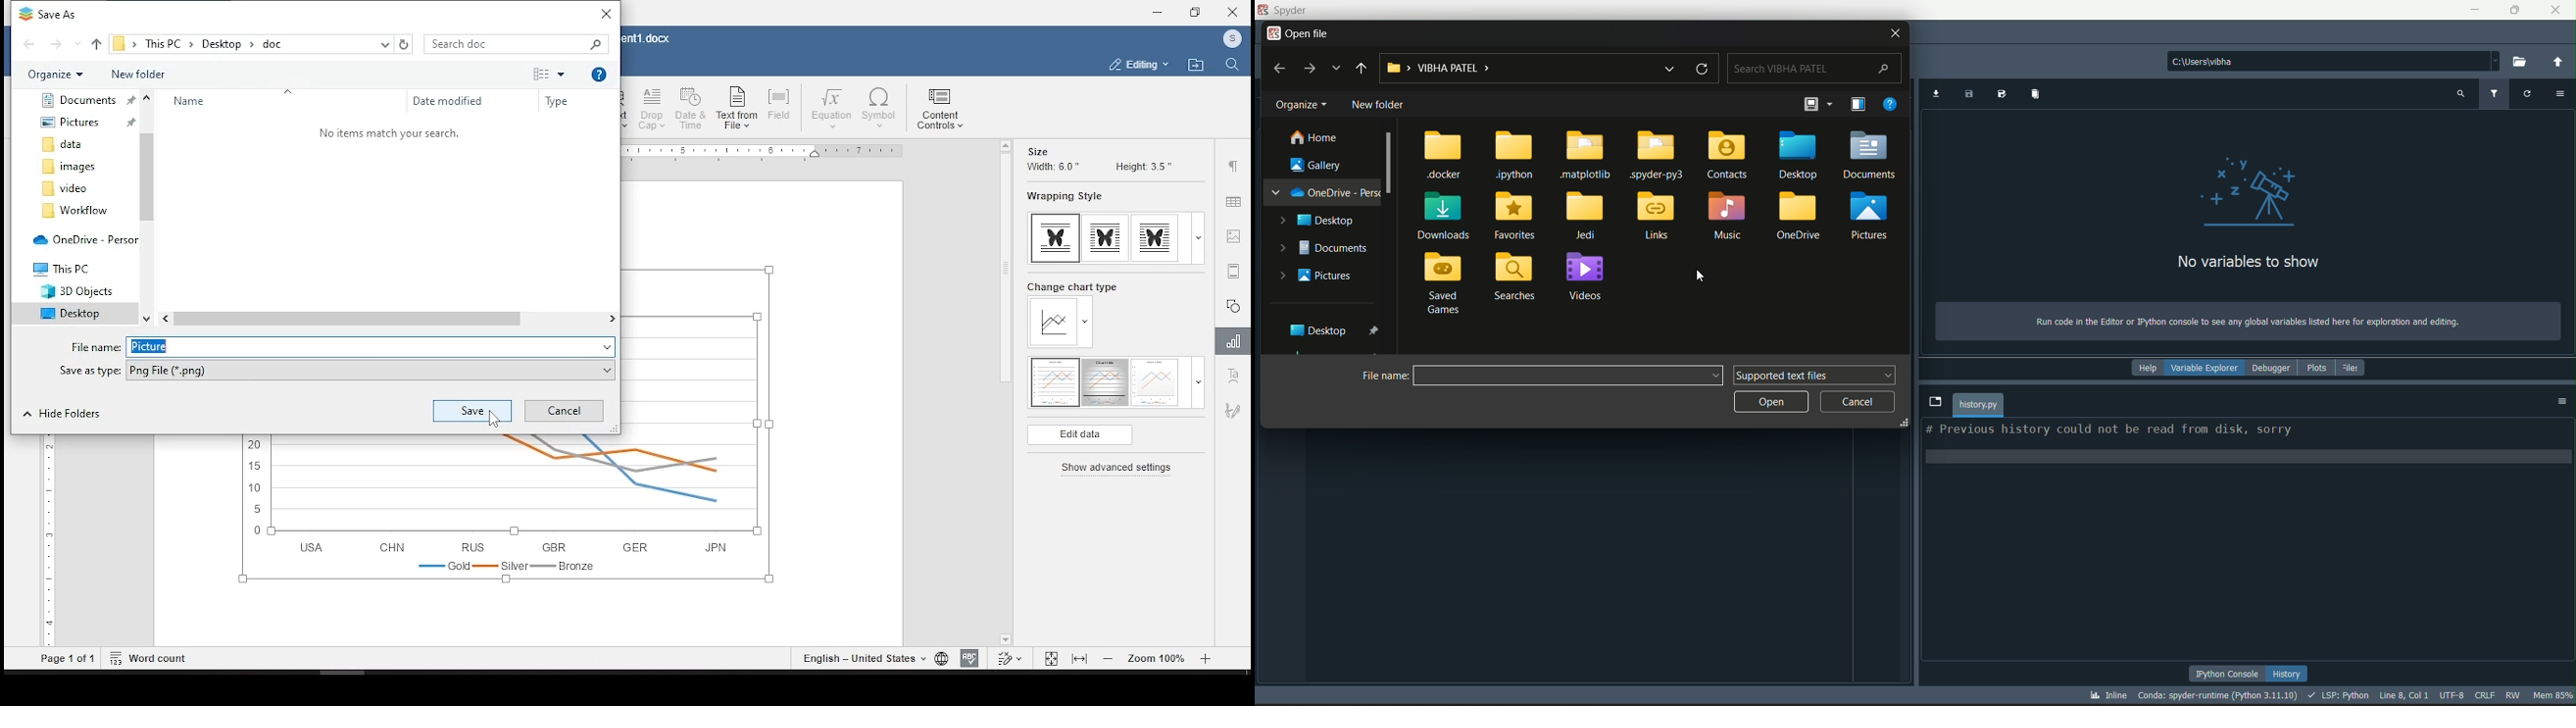 The image size is (2576, 728). I want to click on save data, so click(1970, 95).